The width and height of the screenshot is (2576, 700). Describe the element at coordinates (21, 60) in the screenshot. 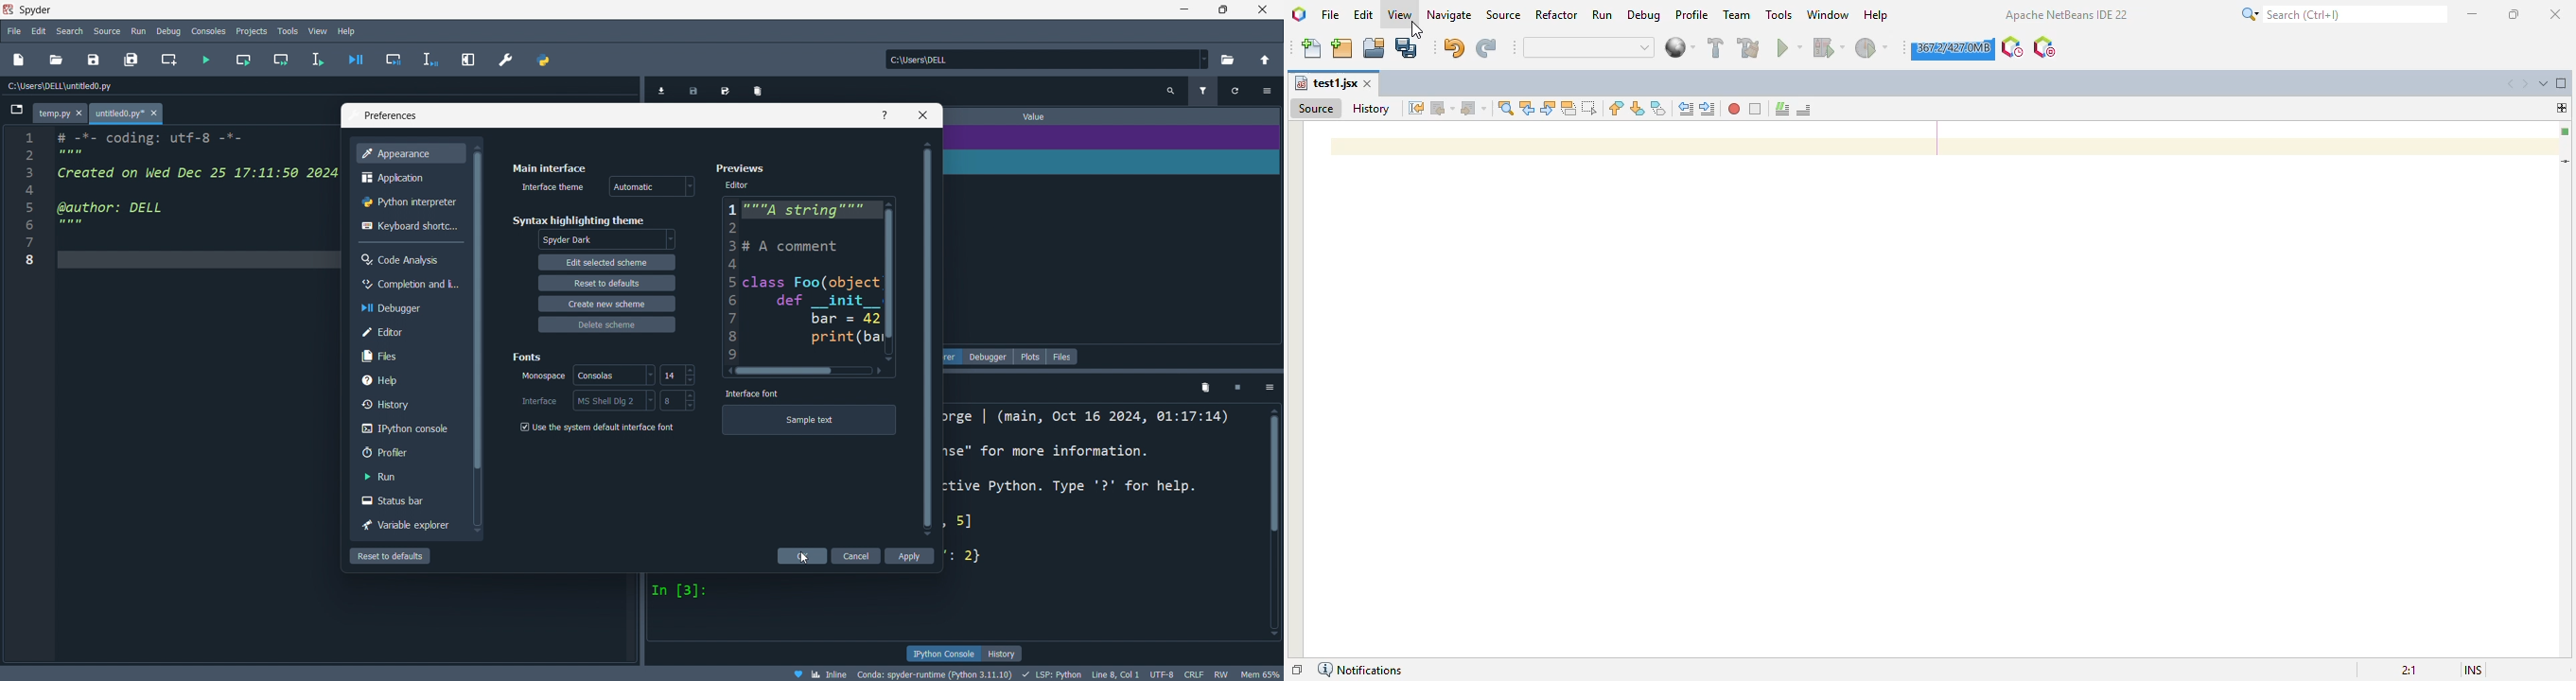

I see `new file` at that location.